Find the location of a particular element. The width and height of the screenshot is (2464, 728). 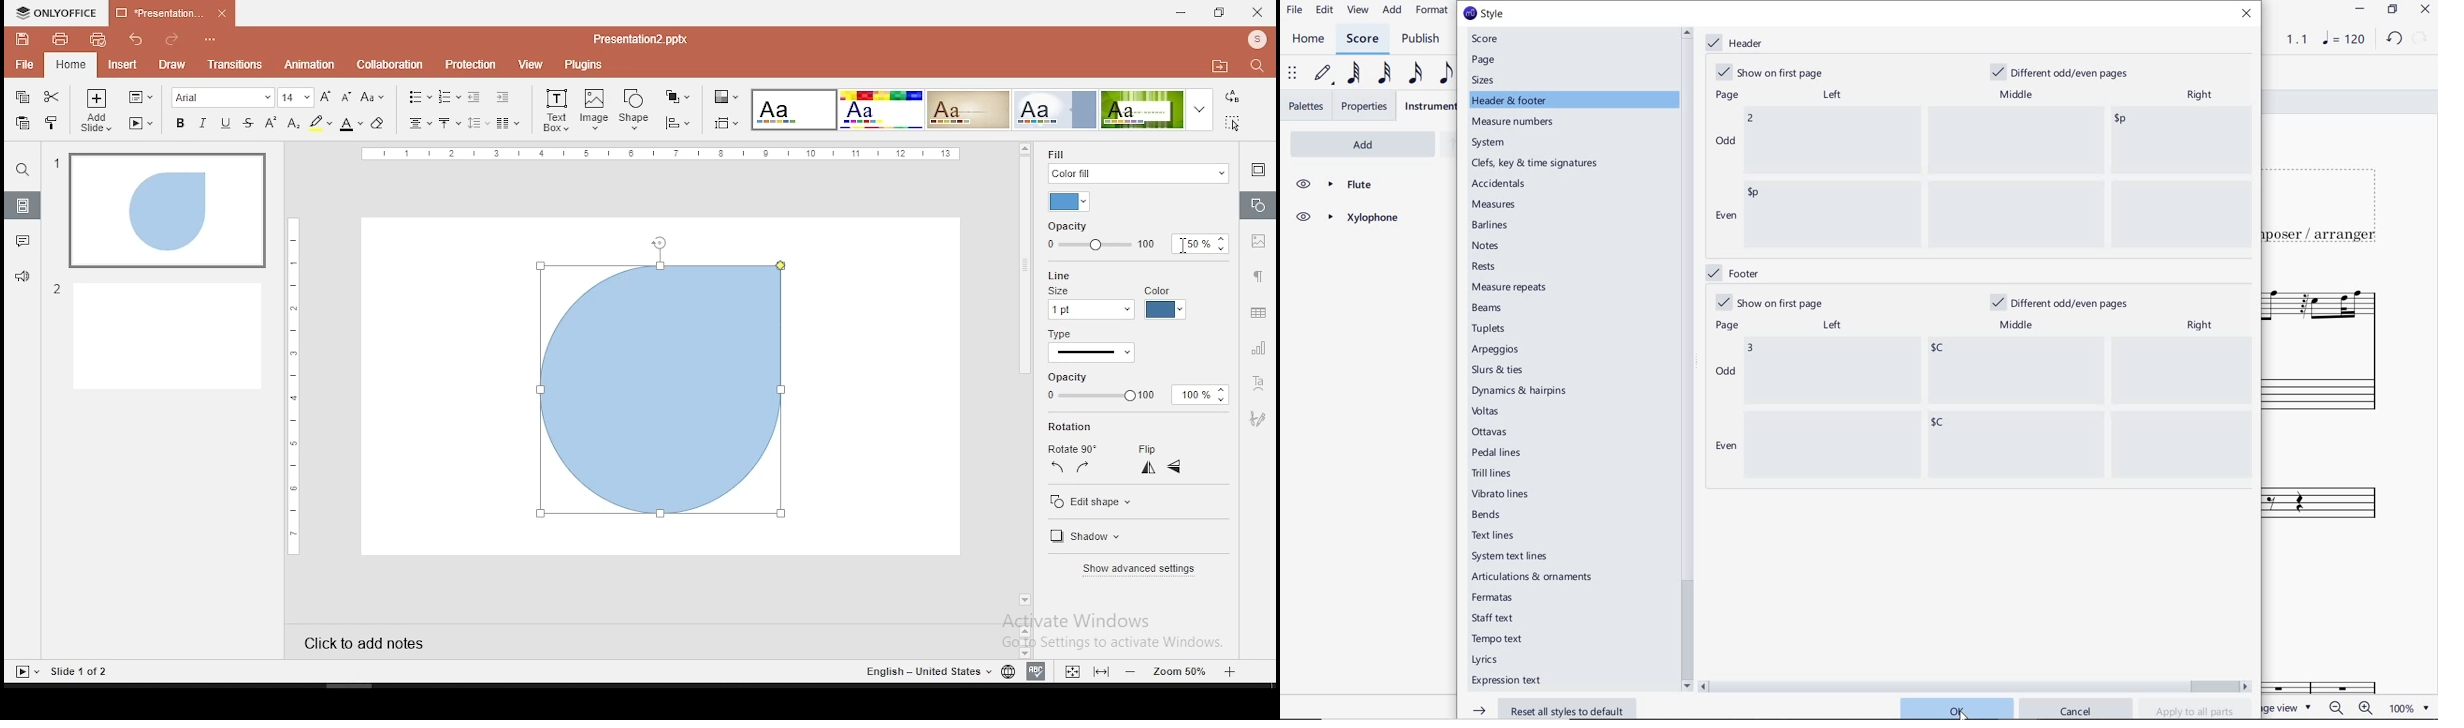

measure repeats is located at coordinates (1510, 287).